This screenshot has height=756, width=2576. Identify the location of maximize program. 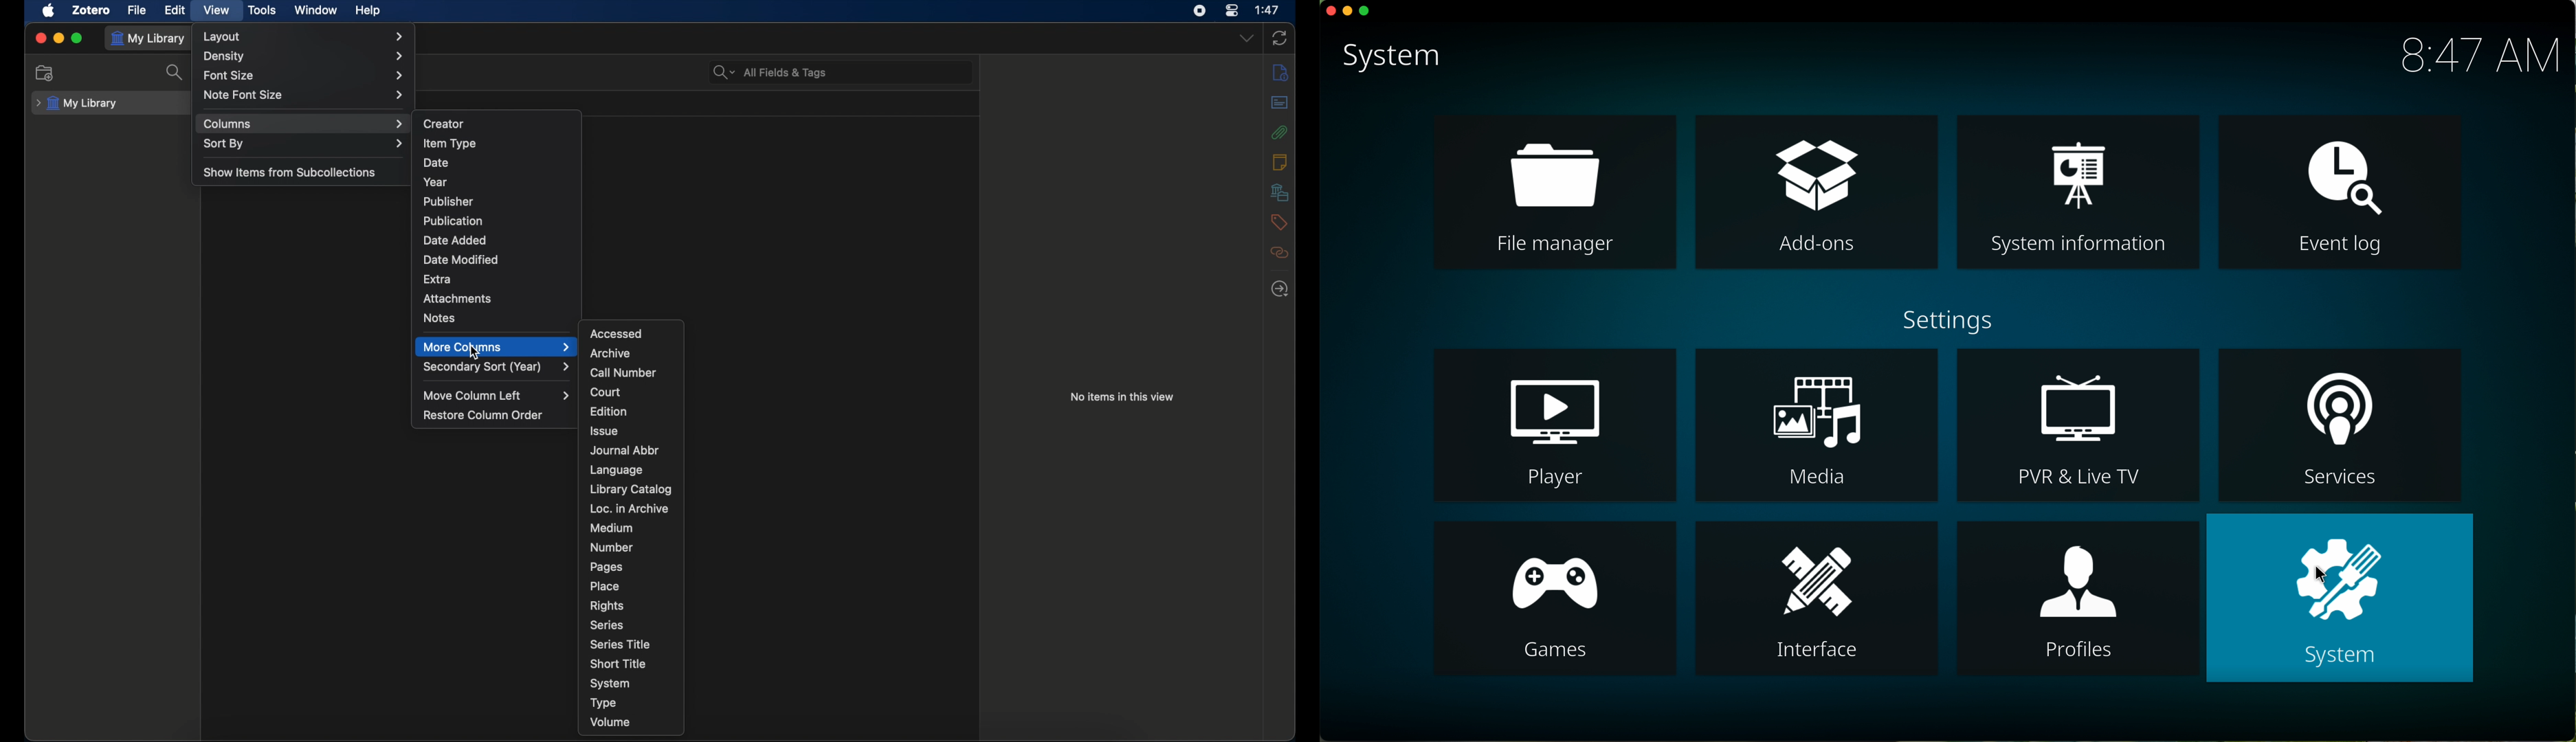
(1366, 12).